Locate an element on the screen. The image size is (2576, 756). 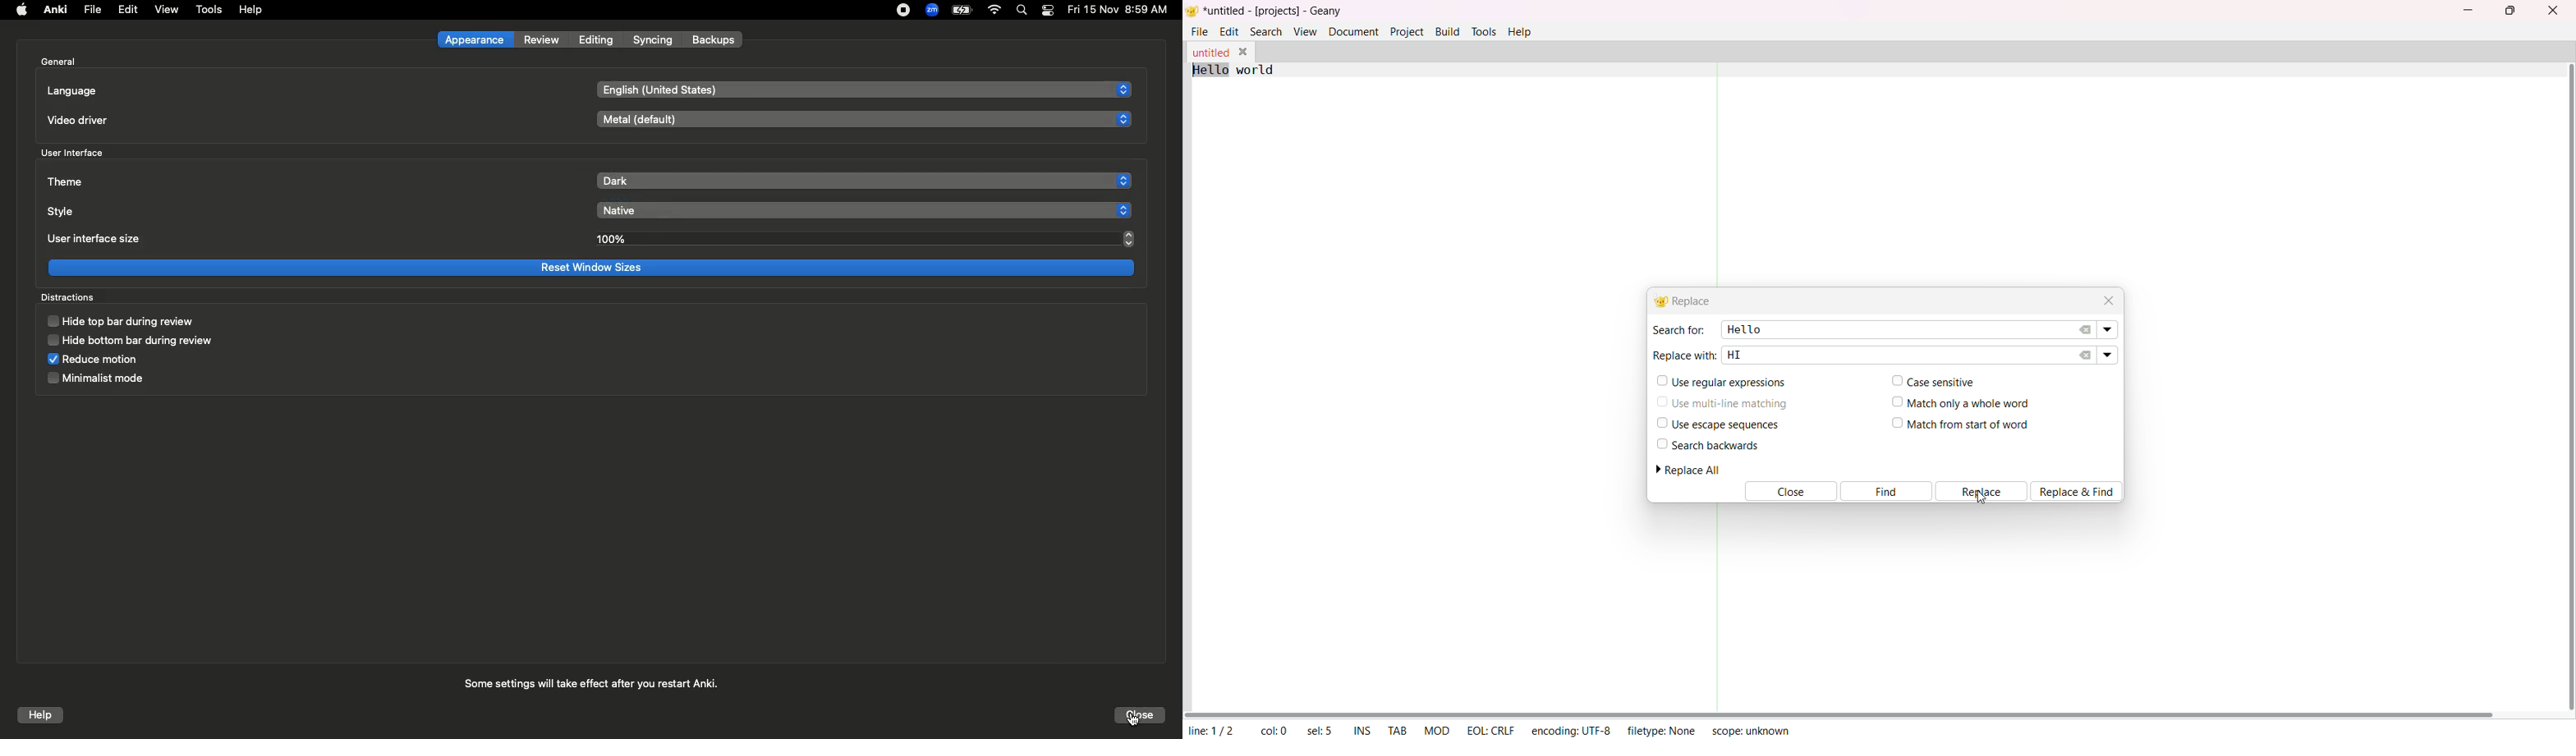
Native is located at coordinates (866, 210).